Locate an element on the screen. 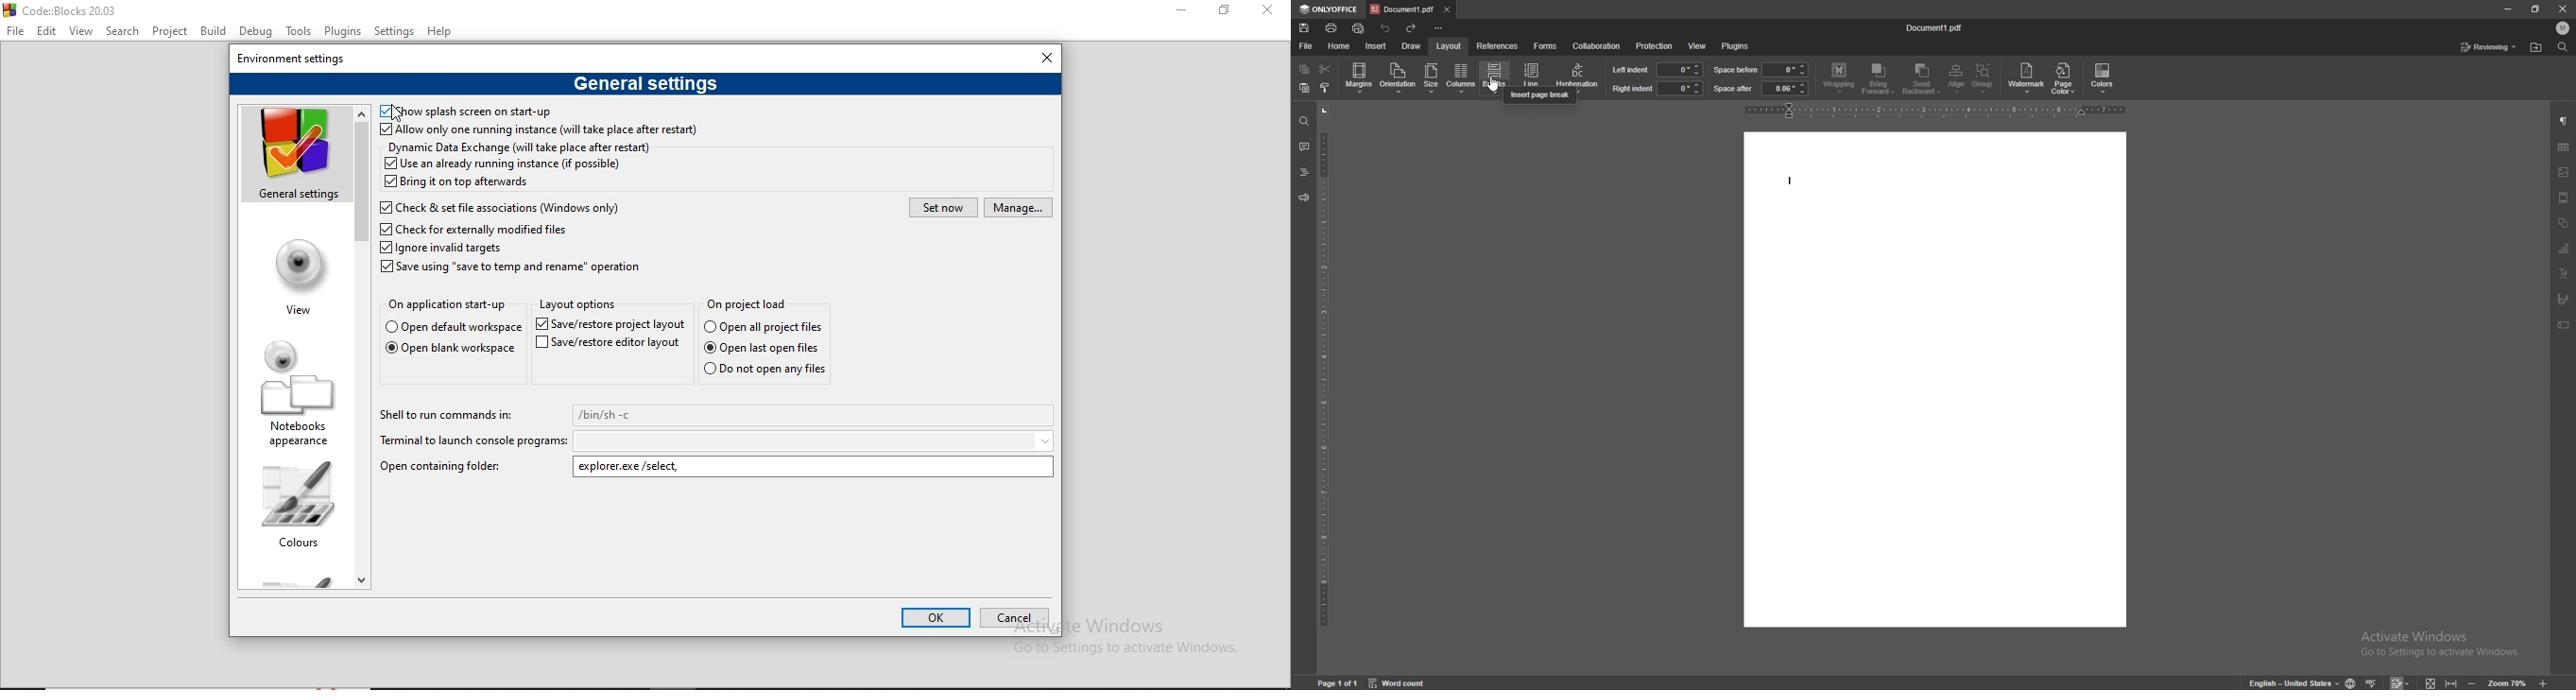 The height and width of the screenshot is (700, 2576). Open all project files is located at coordinates (764, 326).